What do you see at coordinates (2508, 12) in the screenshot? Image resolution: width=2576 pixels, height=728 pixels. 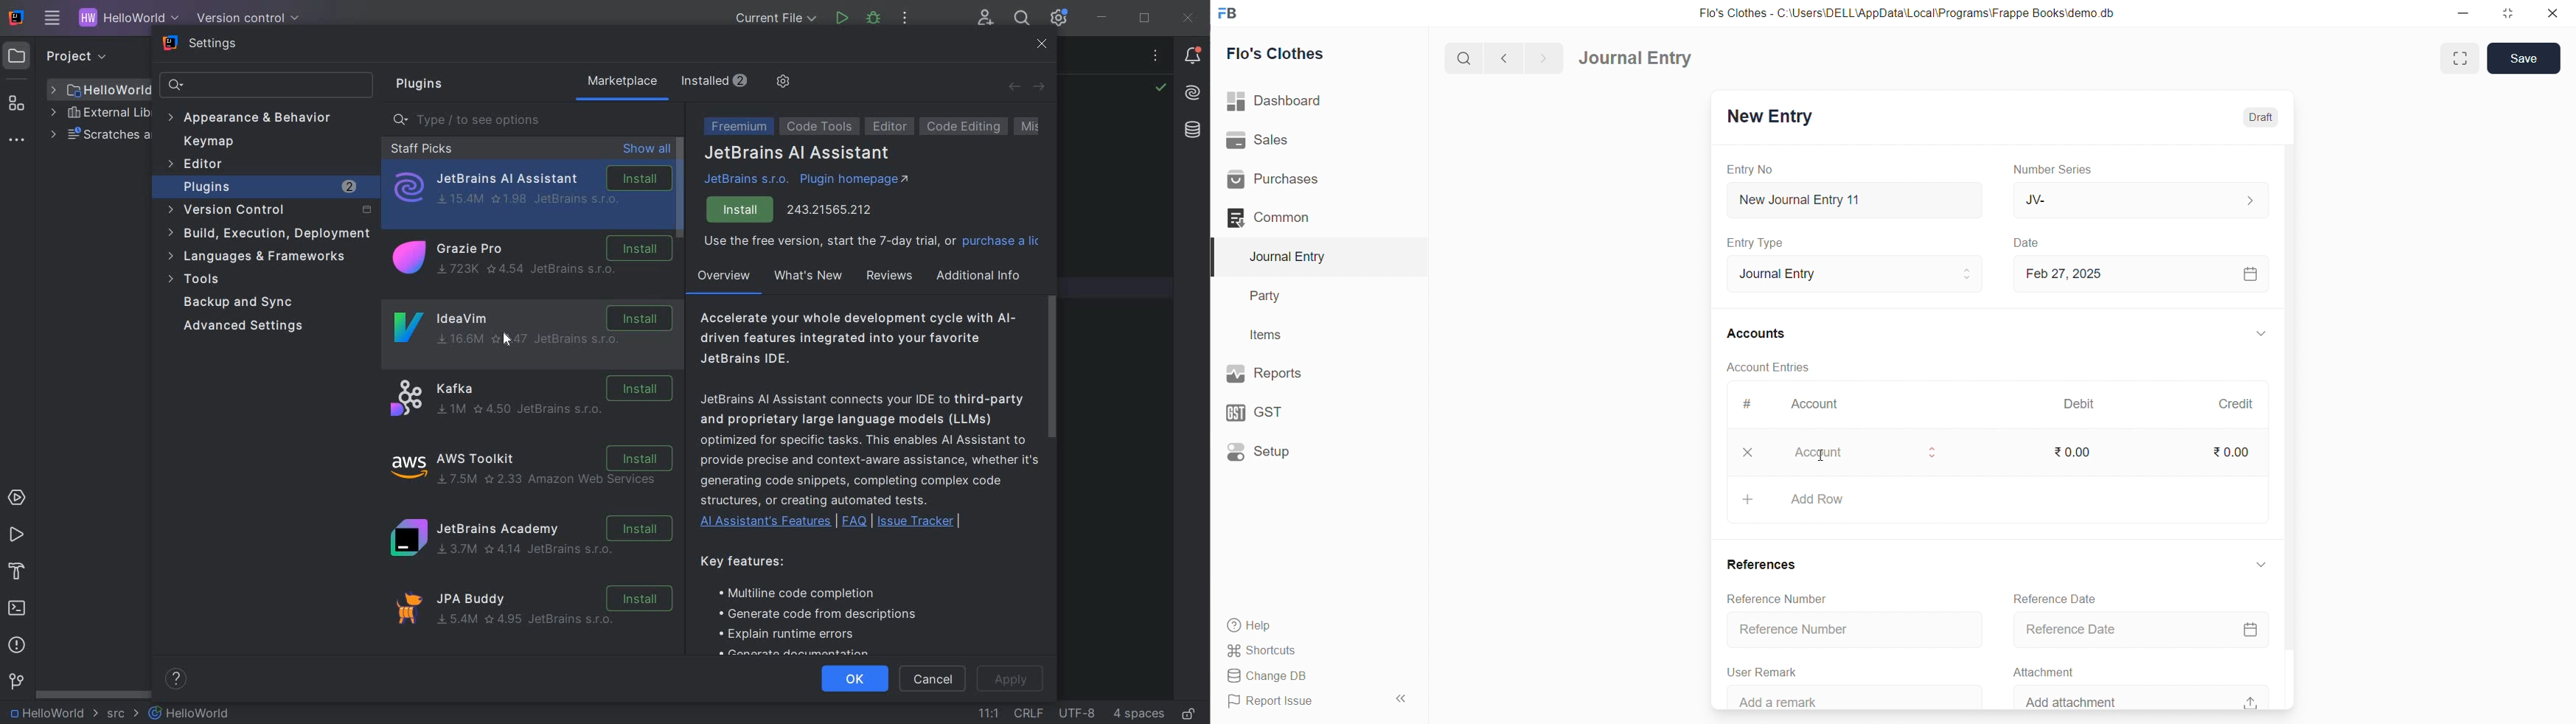 I see `resize` at bounding box center [2508, 12].